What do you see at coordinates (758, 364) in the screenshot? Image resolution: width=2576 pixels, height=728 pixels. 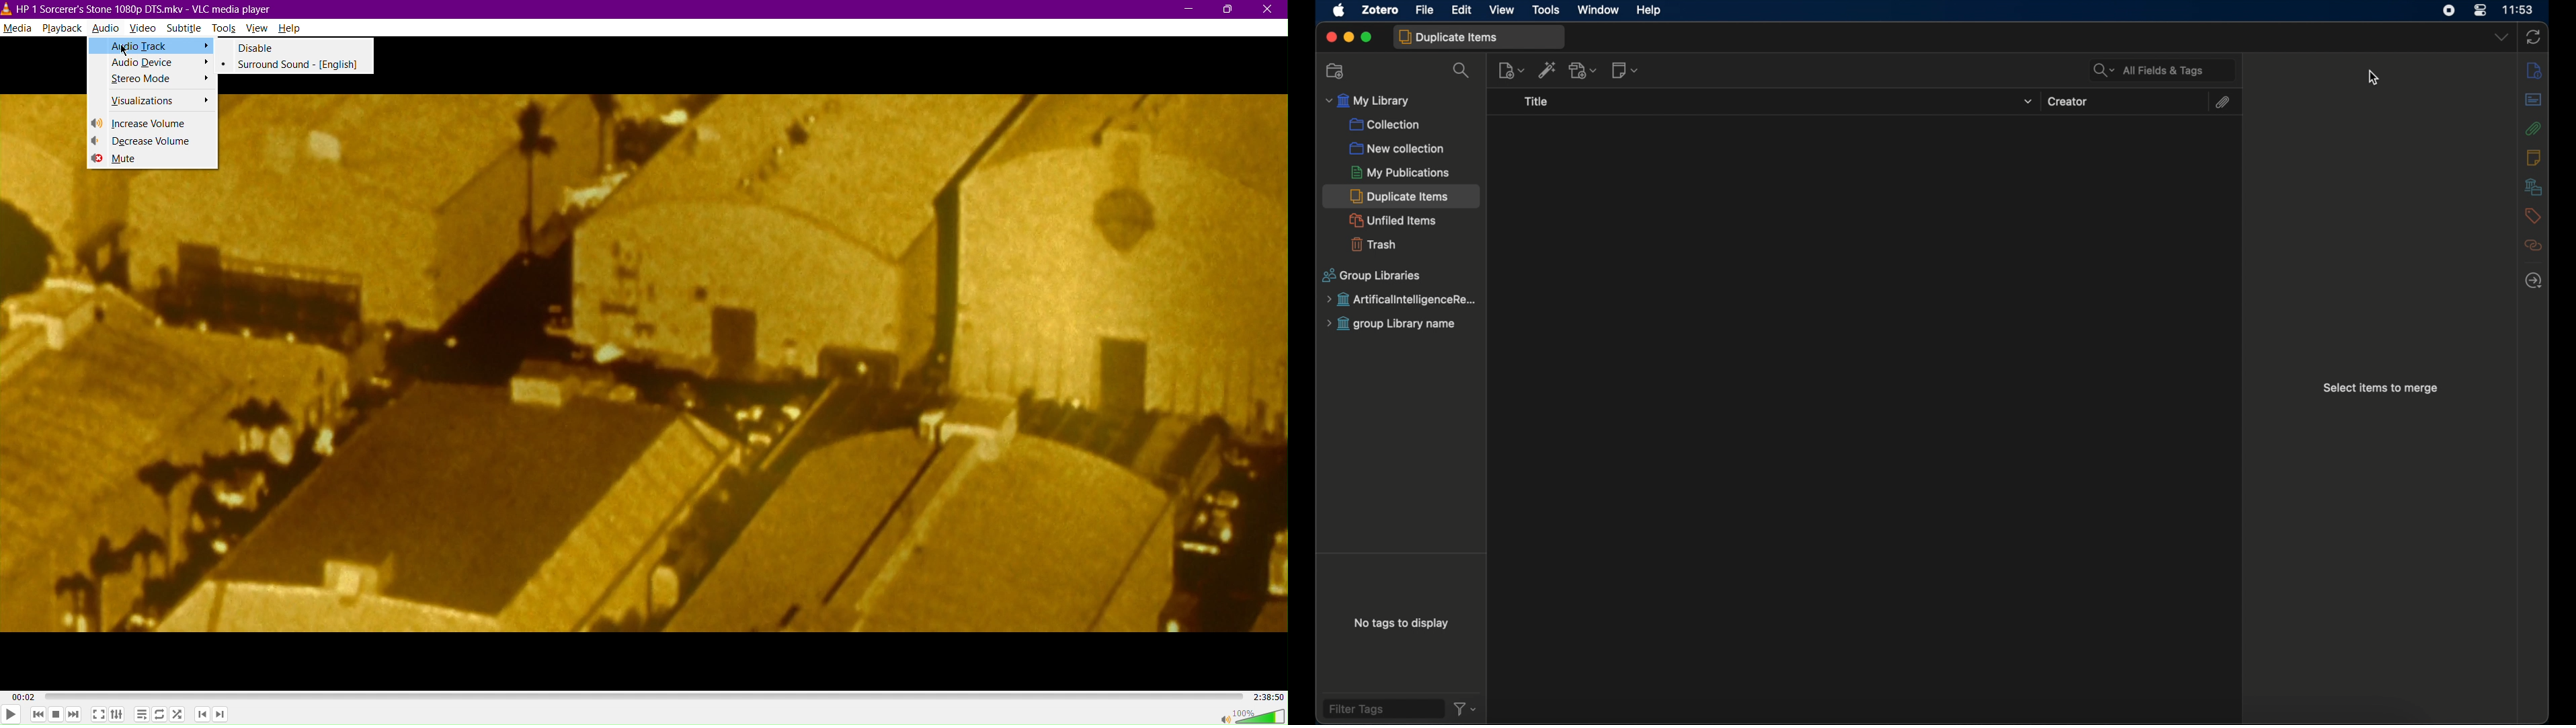 I see `Video Display` at bounding box center [758, 364].